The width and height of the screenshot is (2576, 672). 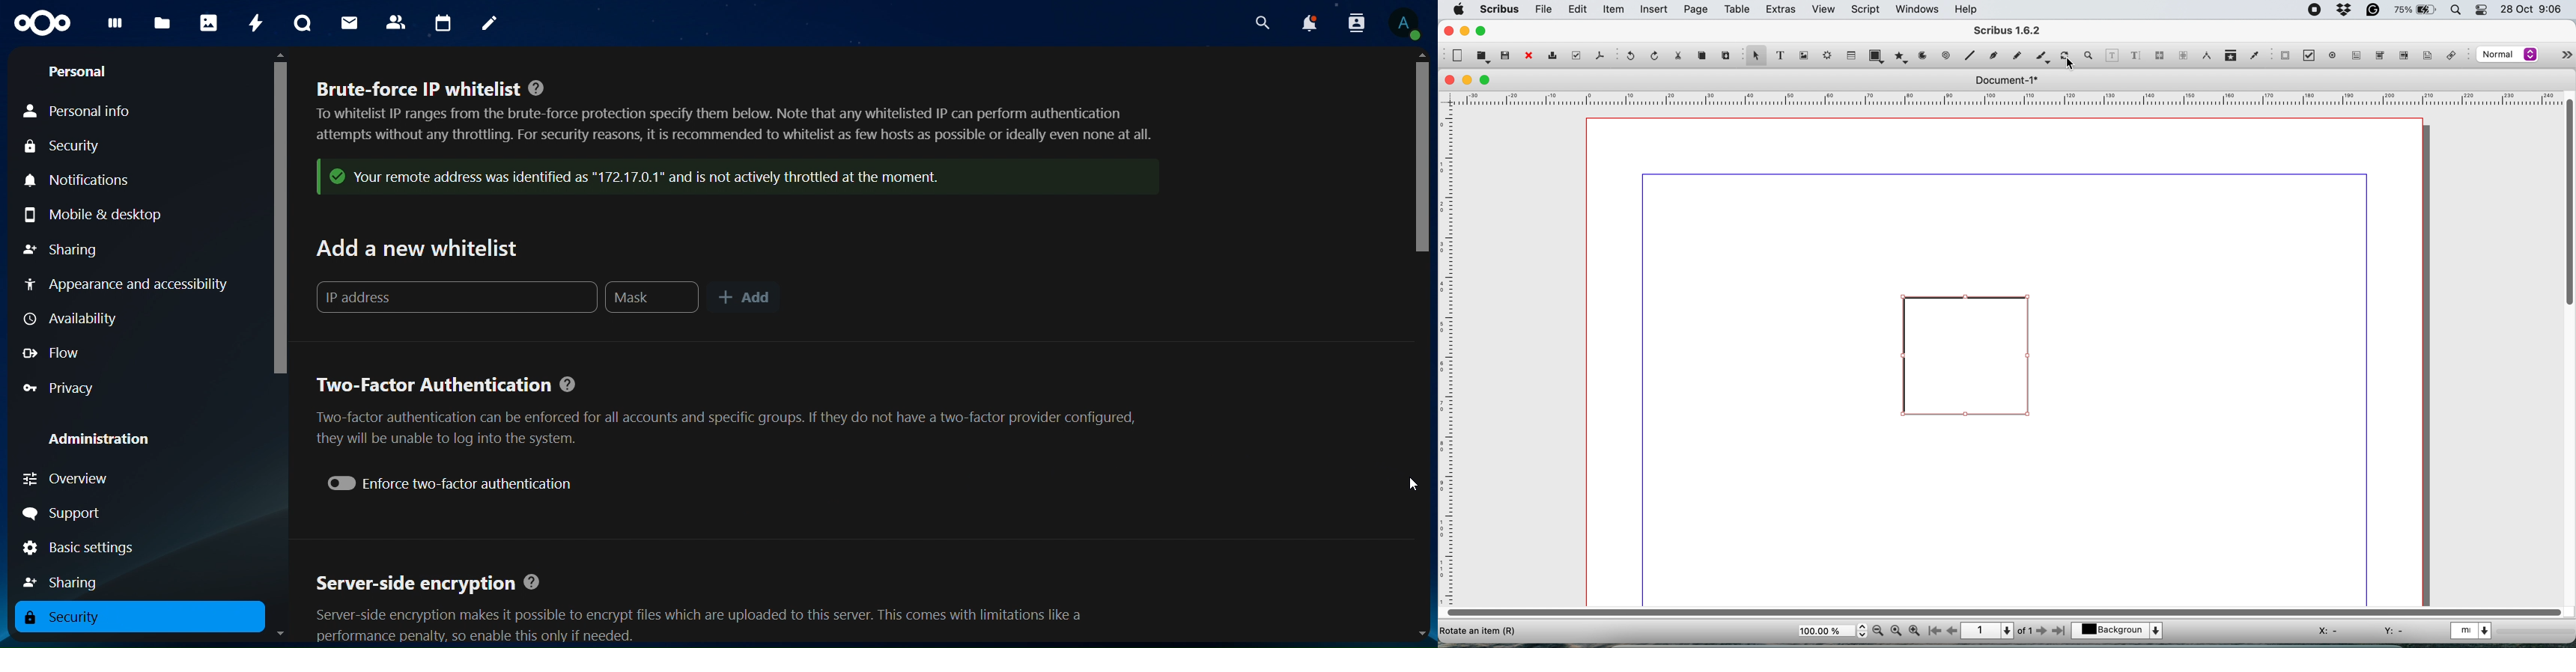 What do you see at coordinates (2066, 52) in the screenshot?
I see `rotate` at bounding box center [2066, 52].